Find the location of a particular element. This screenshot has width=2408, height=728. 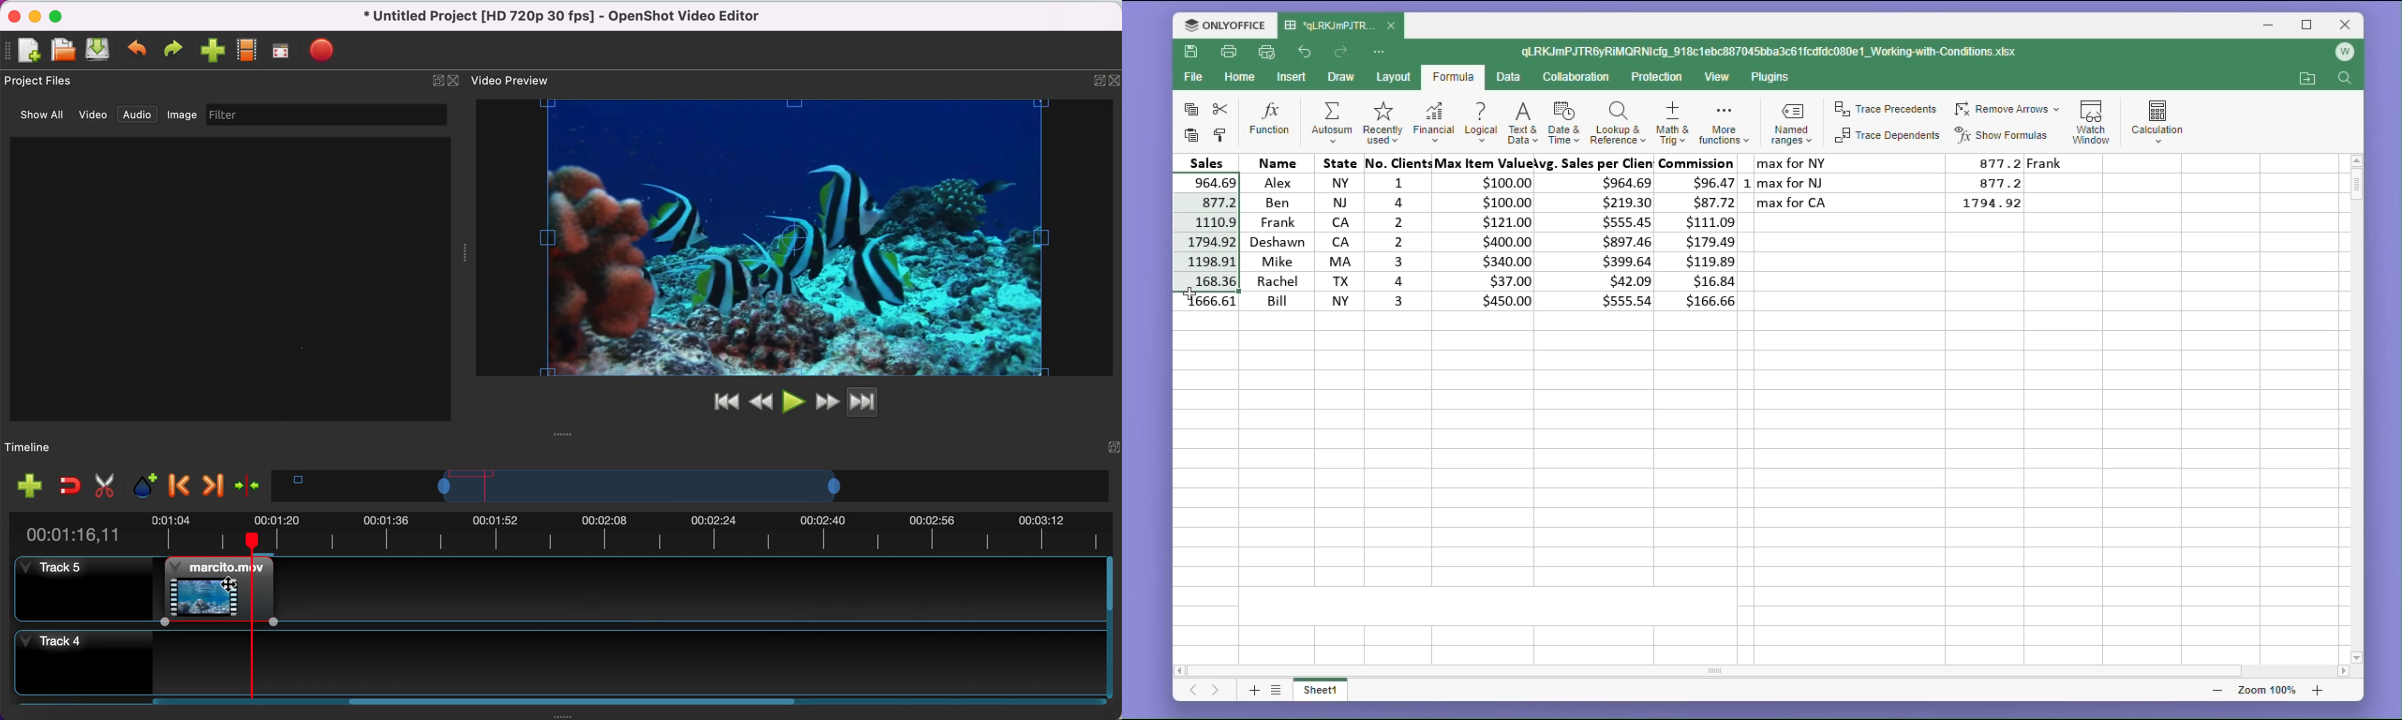

cursor is located at coordinates (1189, 294).